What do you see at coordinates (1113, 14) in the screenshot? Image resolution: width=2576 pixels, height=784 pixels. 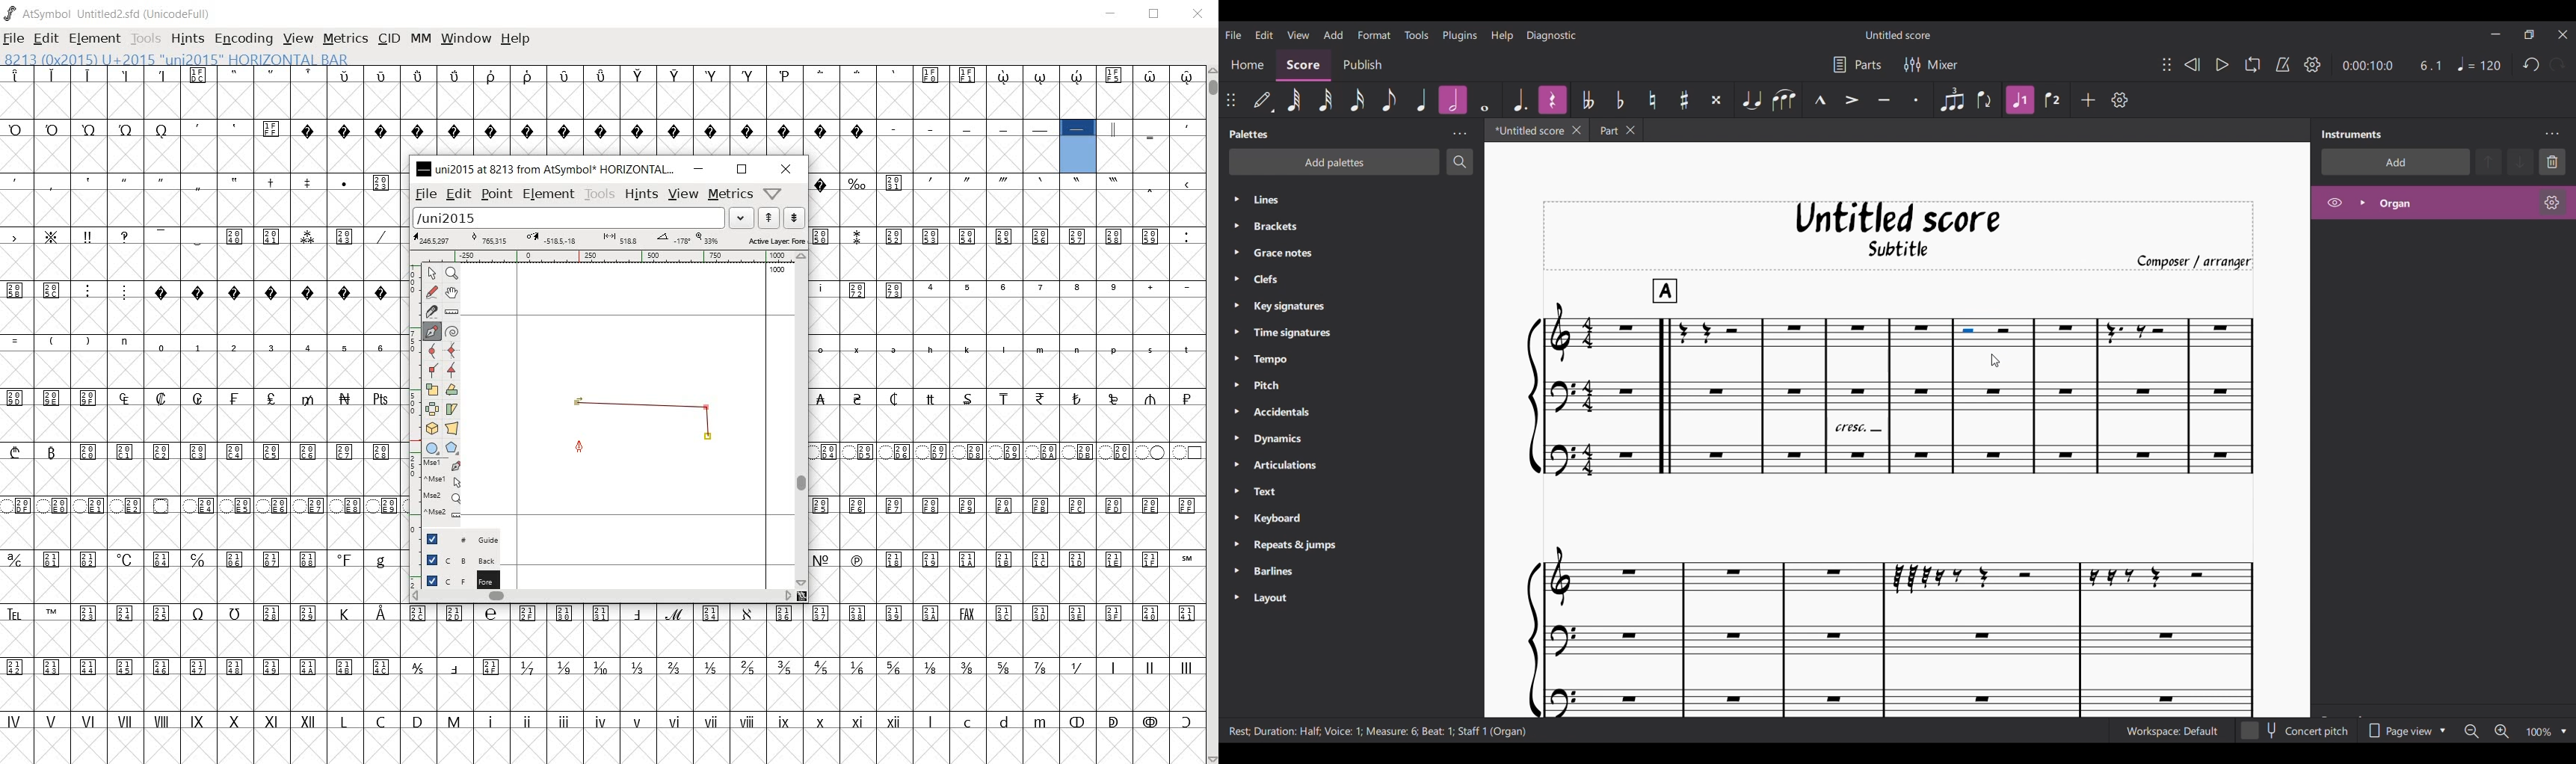 I see `MINIMIZE` at bounding box center [1113, 14].